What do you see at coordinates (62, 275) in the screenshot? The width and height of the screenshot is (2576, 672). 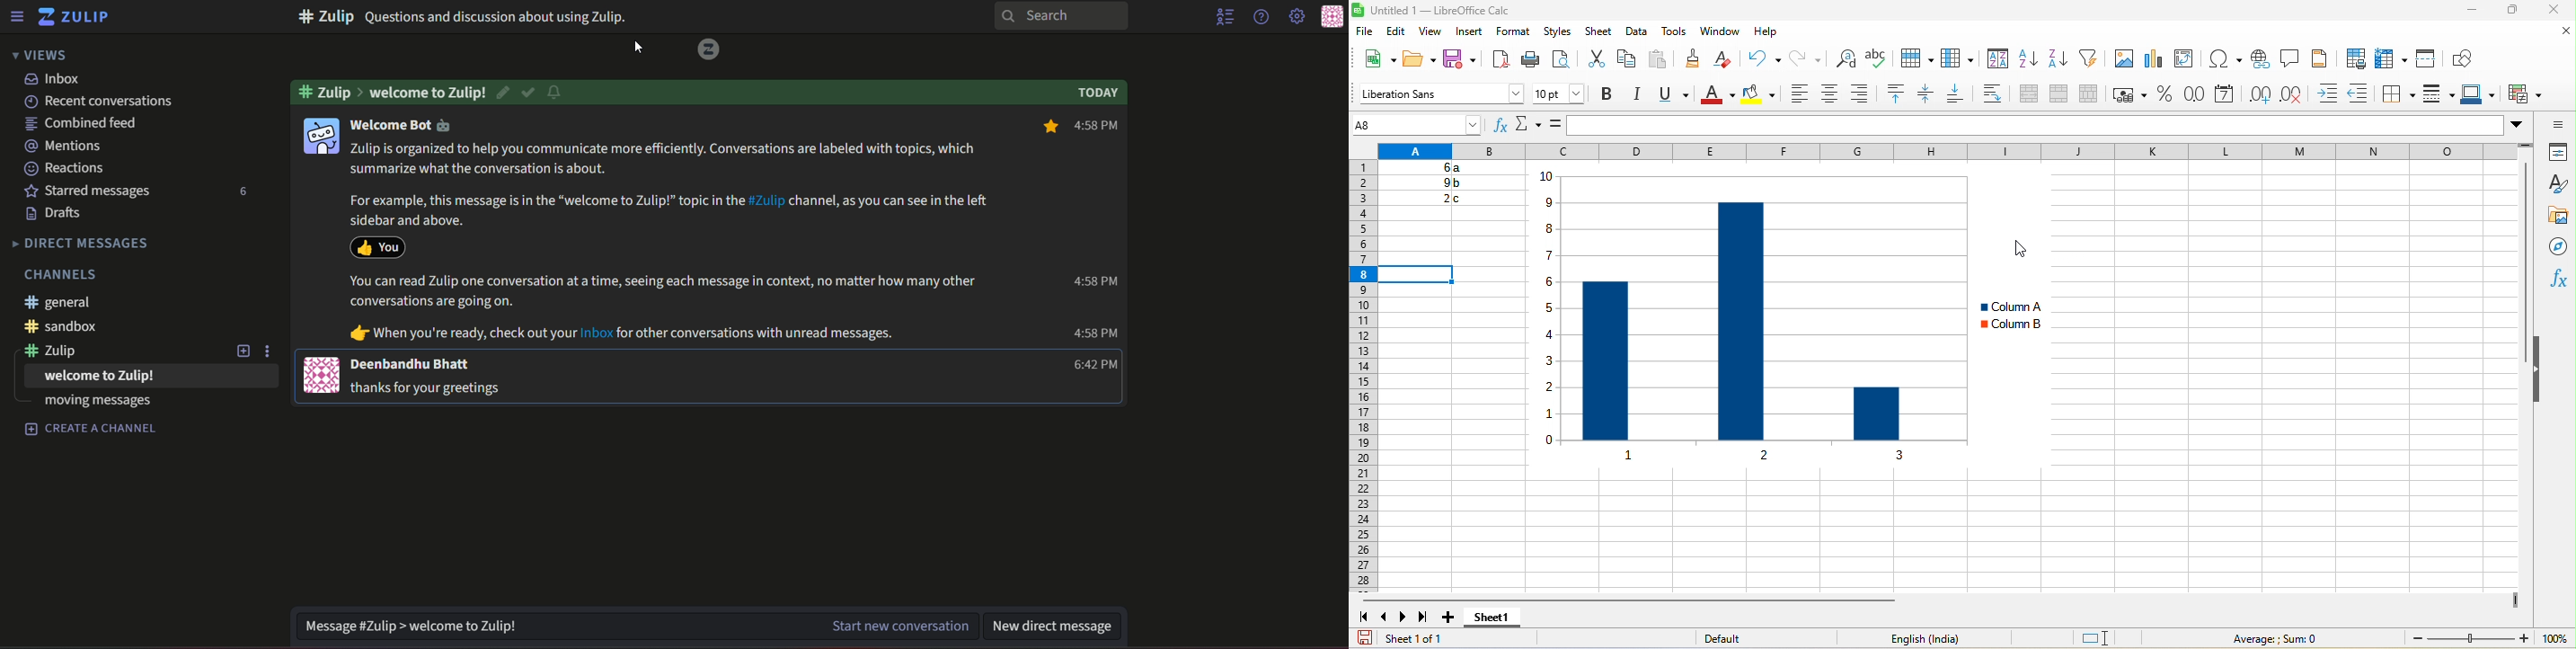 I see `Channels` at bounding box center [62, 275].